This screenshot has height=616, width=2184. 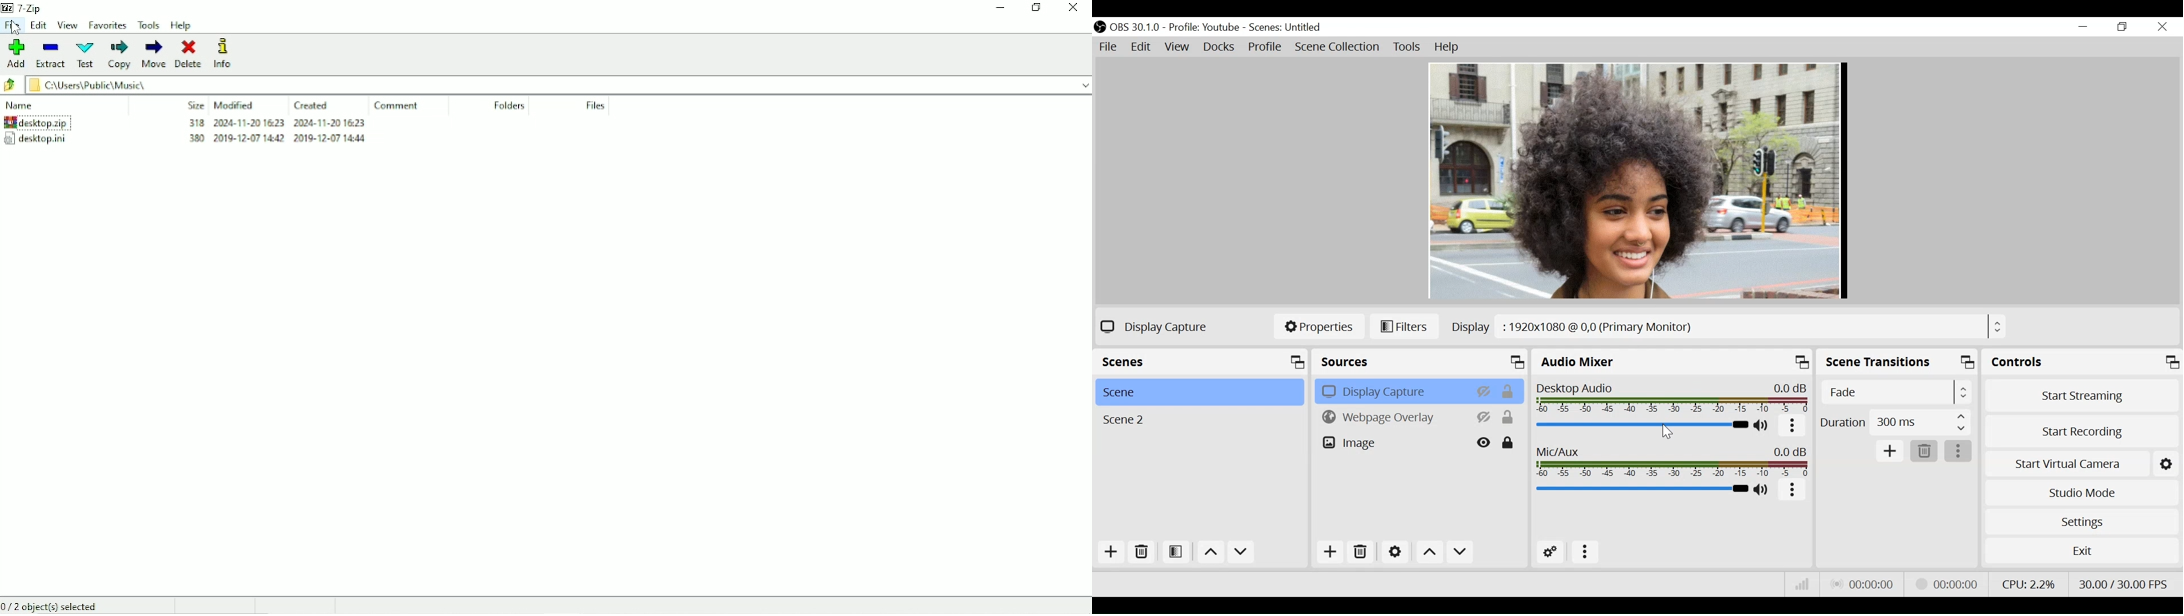 What do you see at coordinates (1765, 489) in the screenshot?
I see `(un)mute` at bounding box center [1765, 489].